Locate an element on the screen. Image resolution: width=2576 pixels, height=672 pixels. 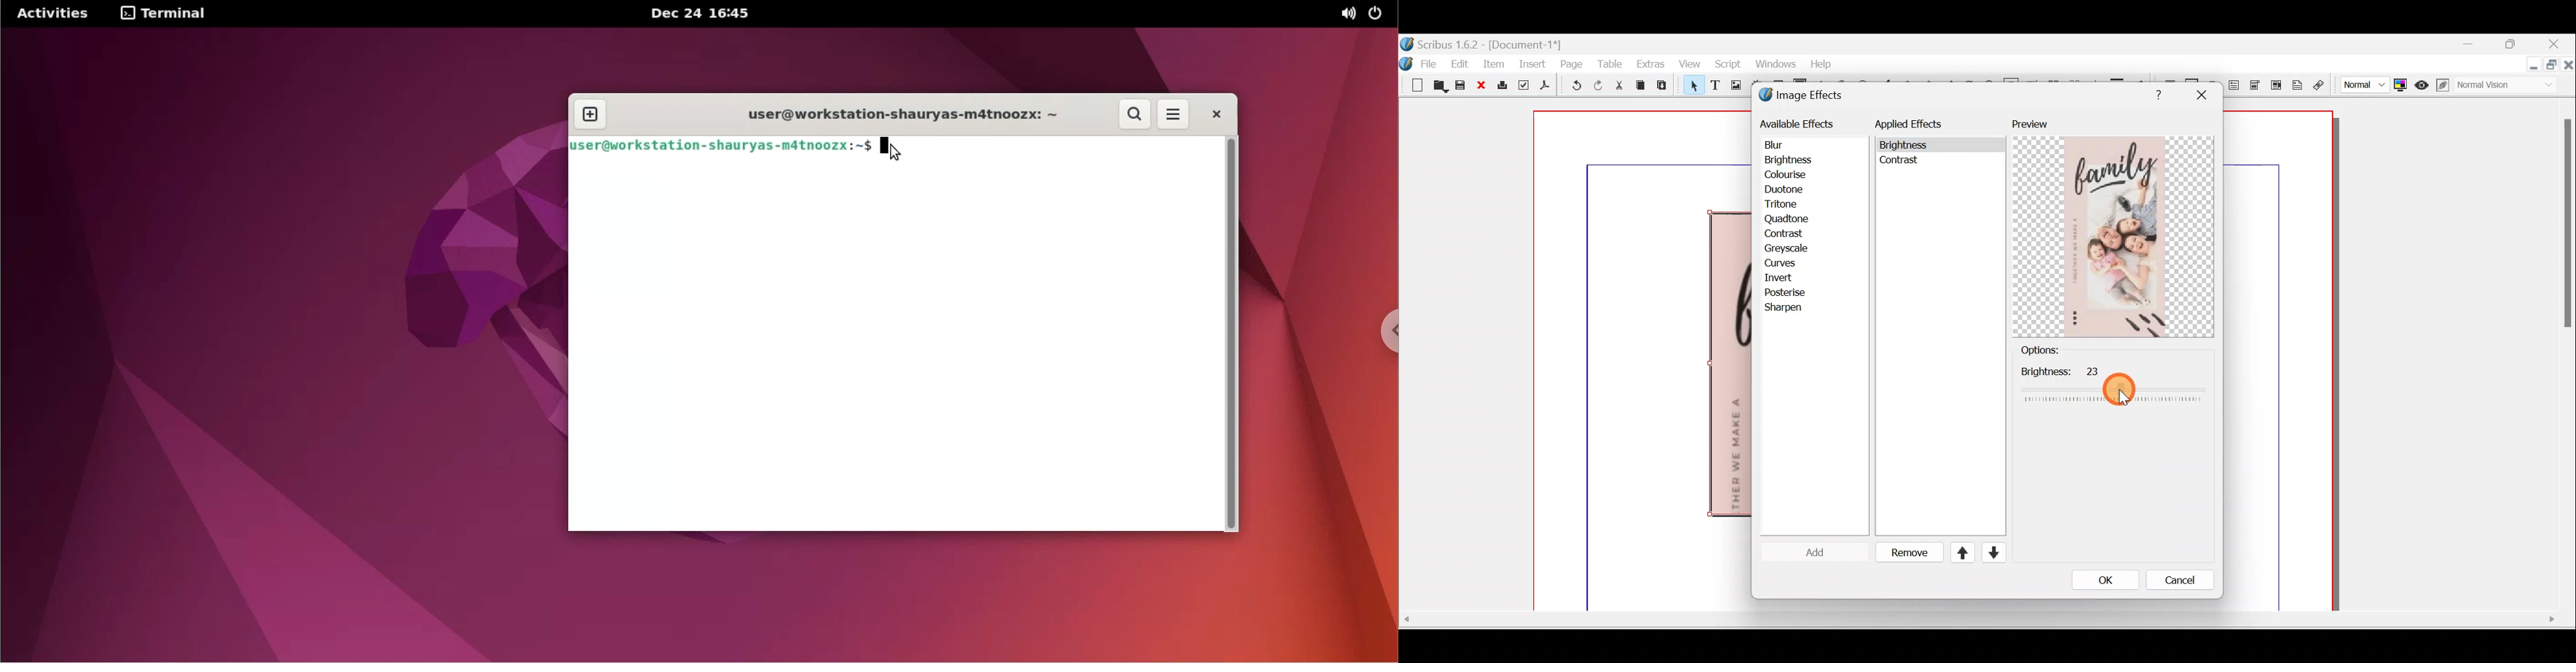
Available effects is located at coordinates (1799, 123).